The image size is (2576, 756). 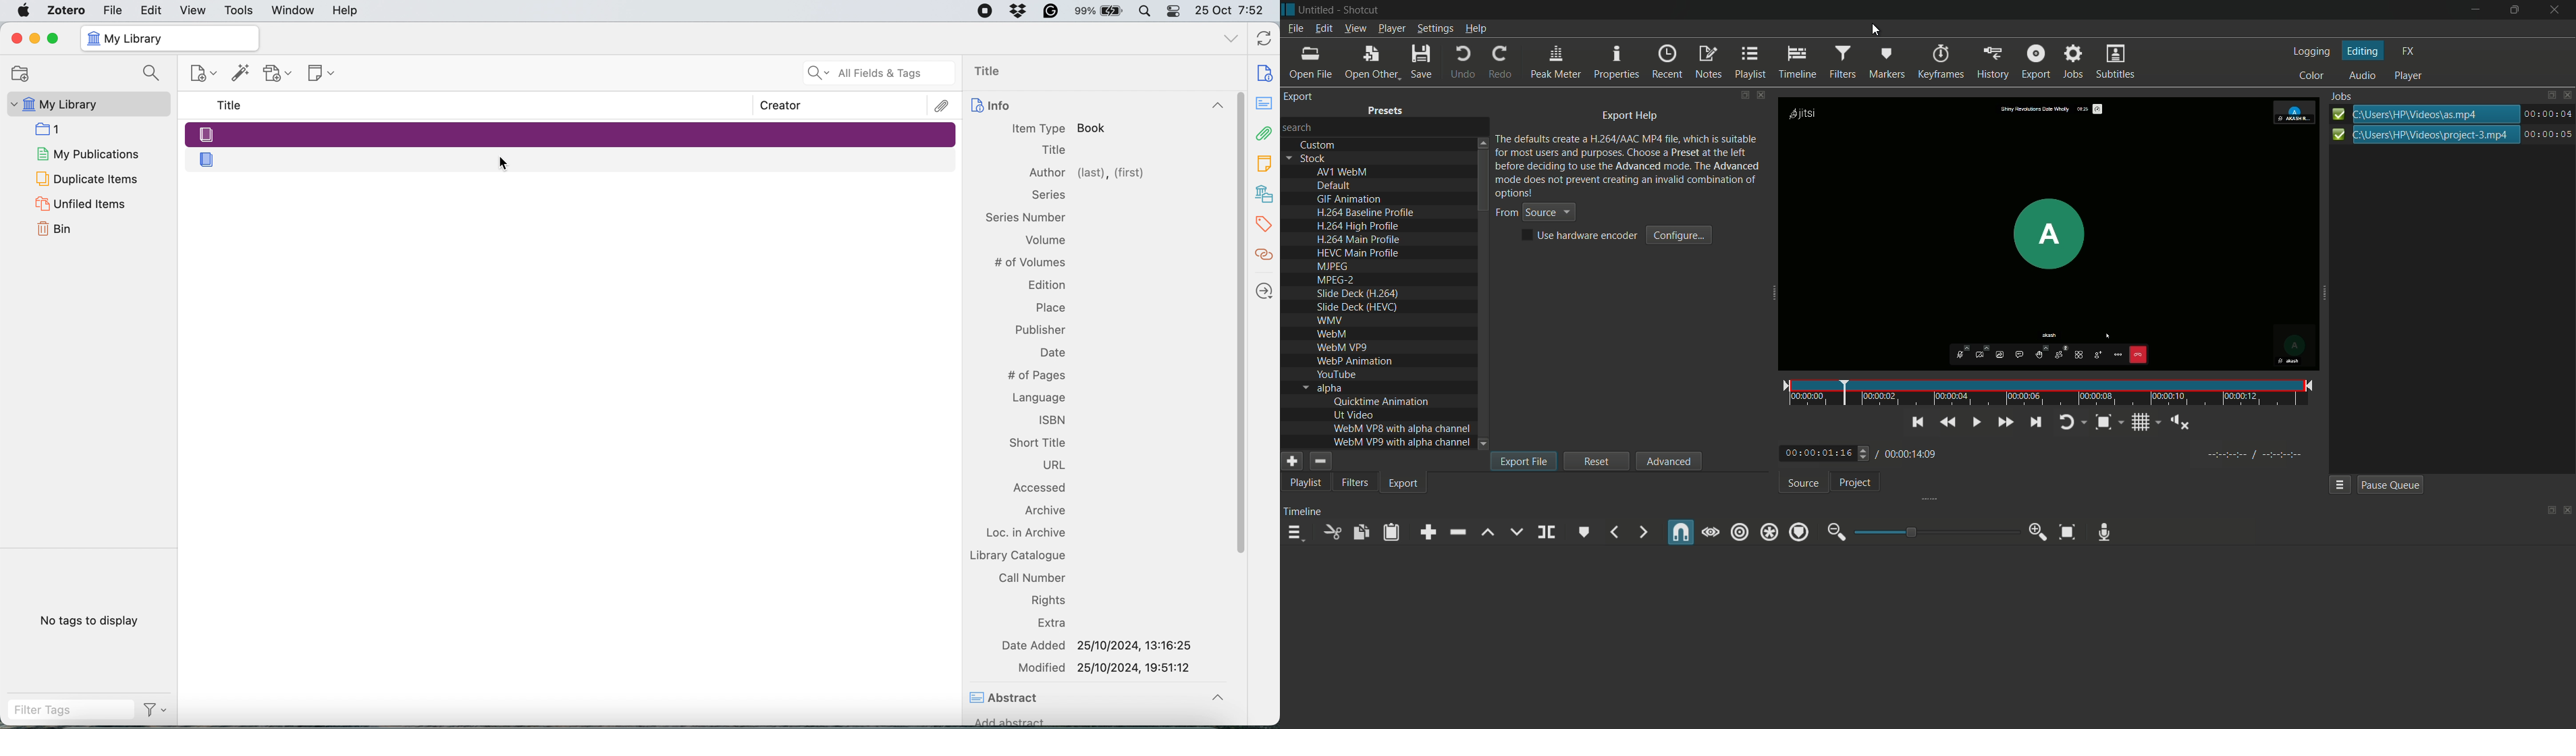 I want to click on Locate, so click(x=1265, y=291).